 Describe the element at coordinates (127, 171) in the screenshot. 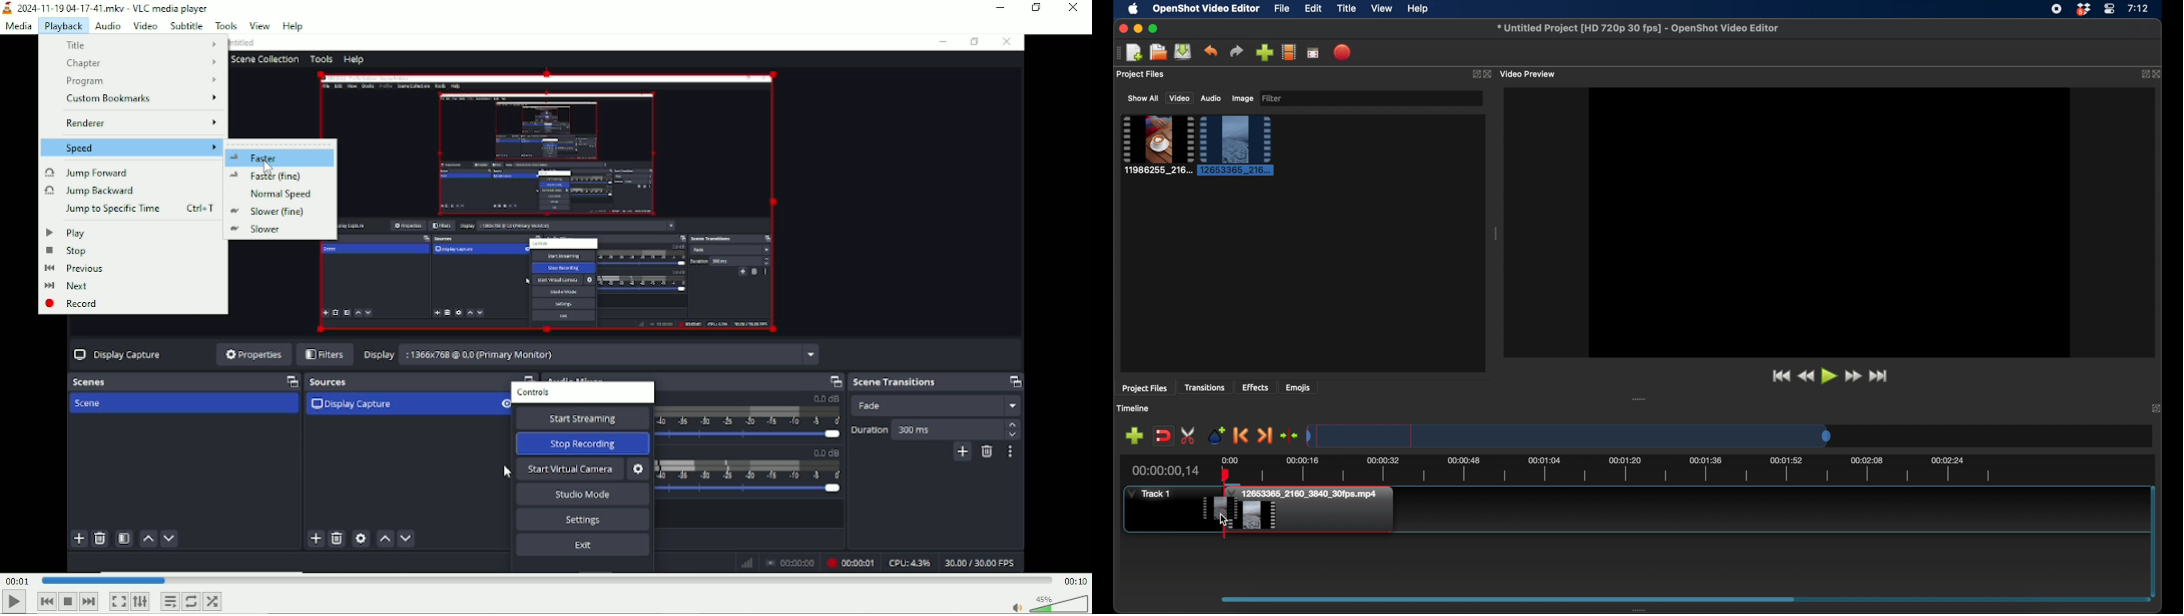

I see `Jump forward` at that location.